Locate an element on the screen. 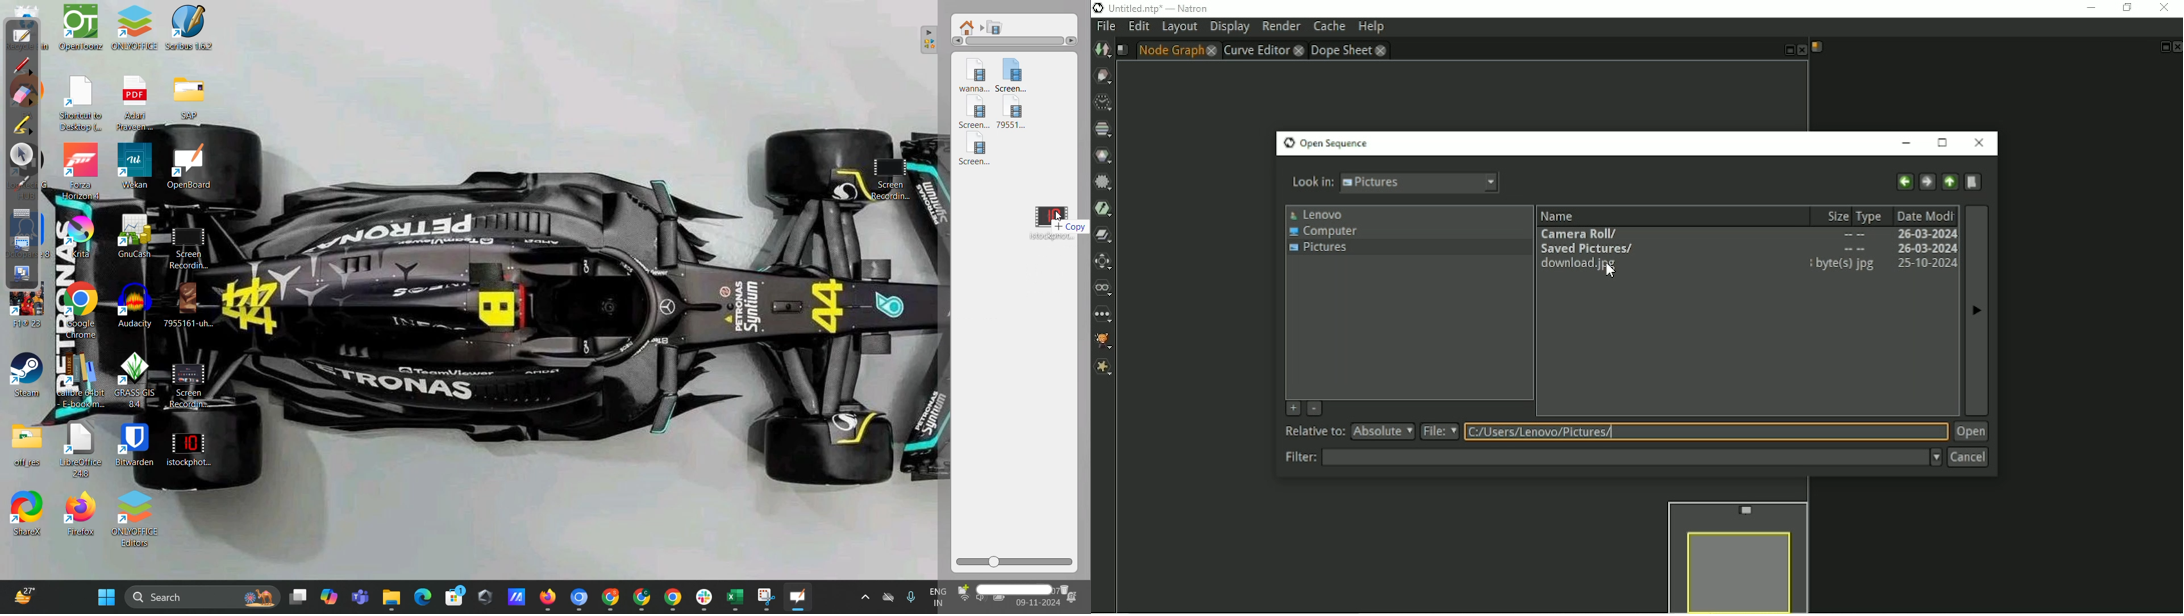  annotate document is located at coordinates (25, 64).